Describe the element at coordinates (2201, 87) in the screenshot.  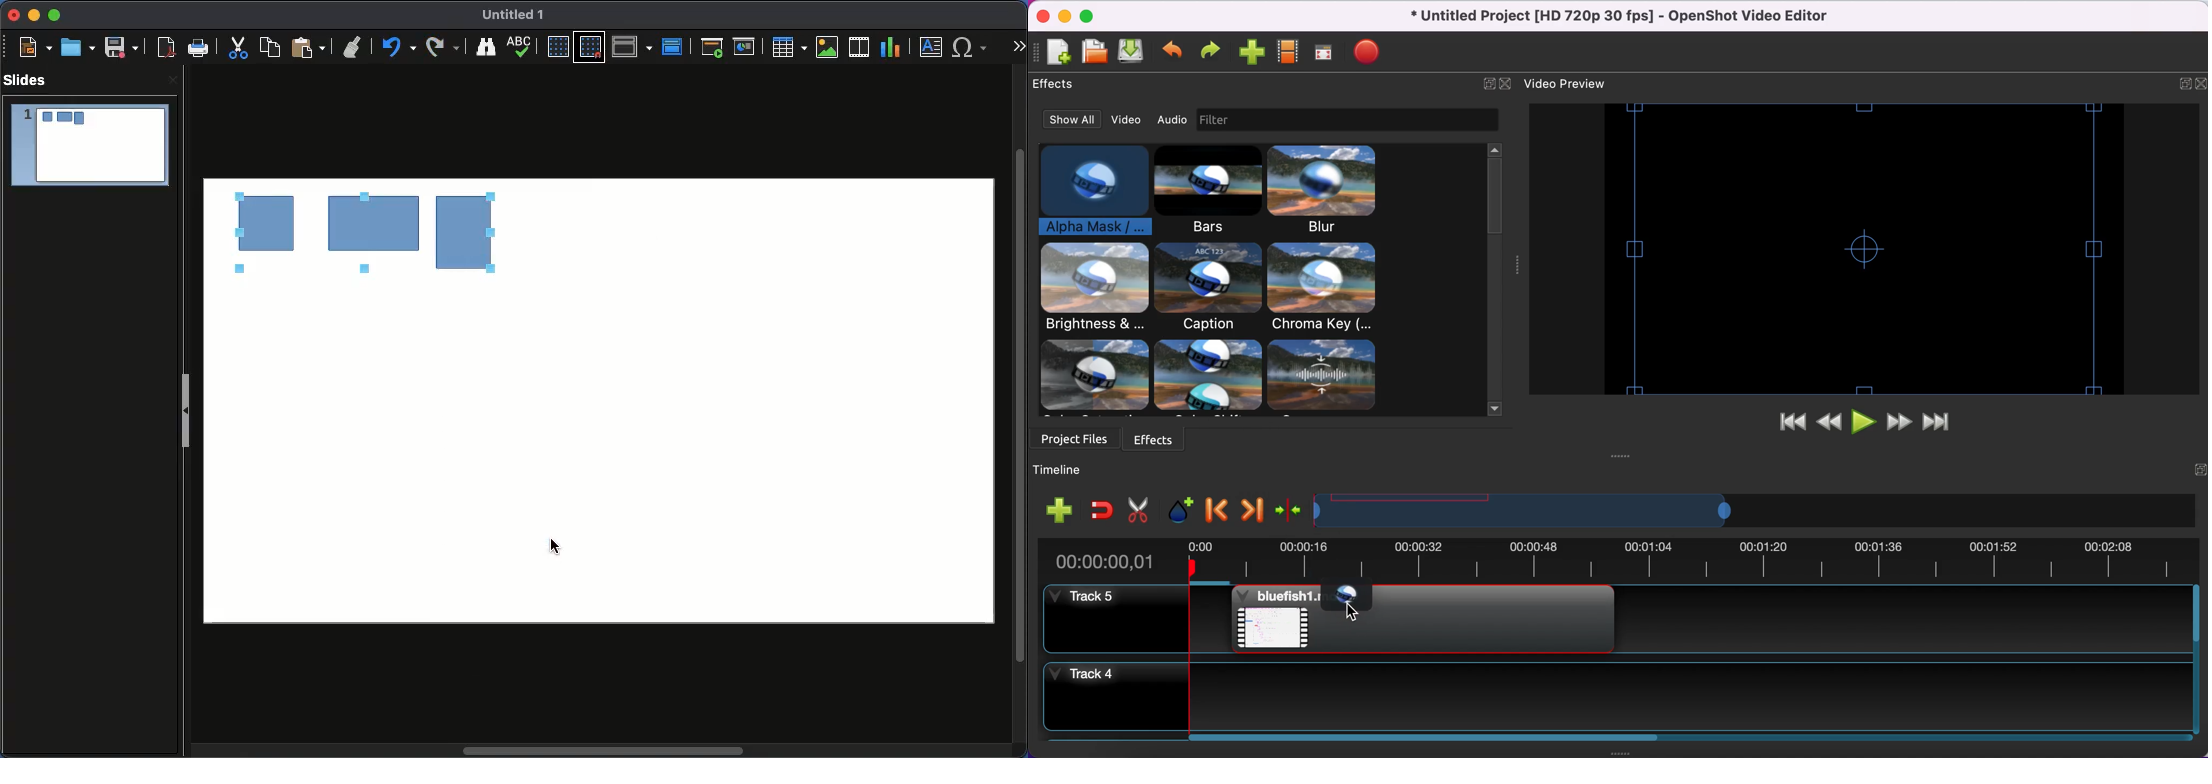
I see `close` at that location.